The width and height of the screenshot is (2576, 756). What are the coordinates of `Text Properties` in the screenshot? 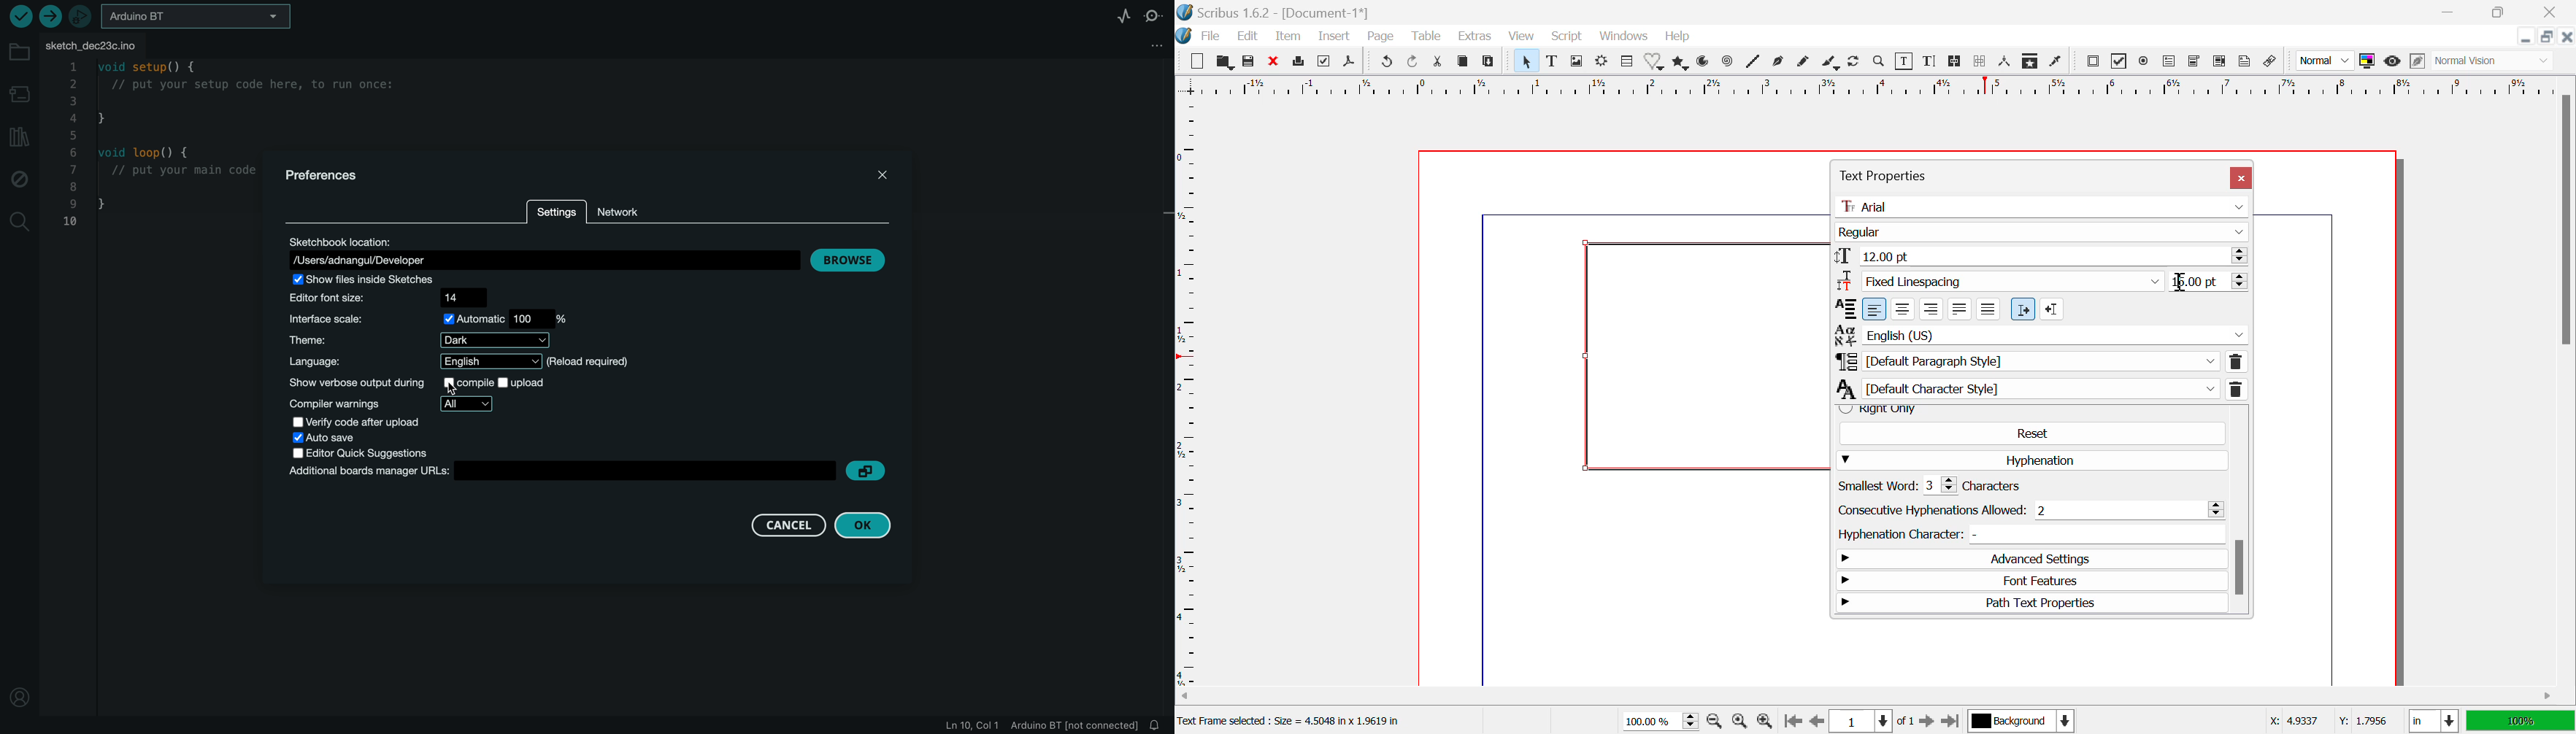 It's located at (1970, 173).